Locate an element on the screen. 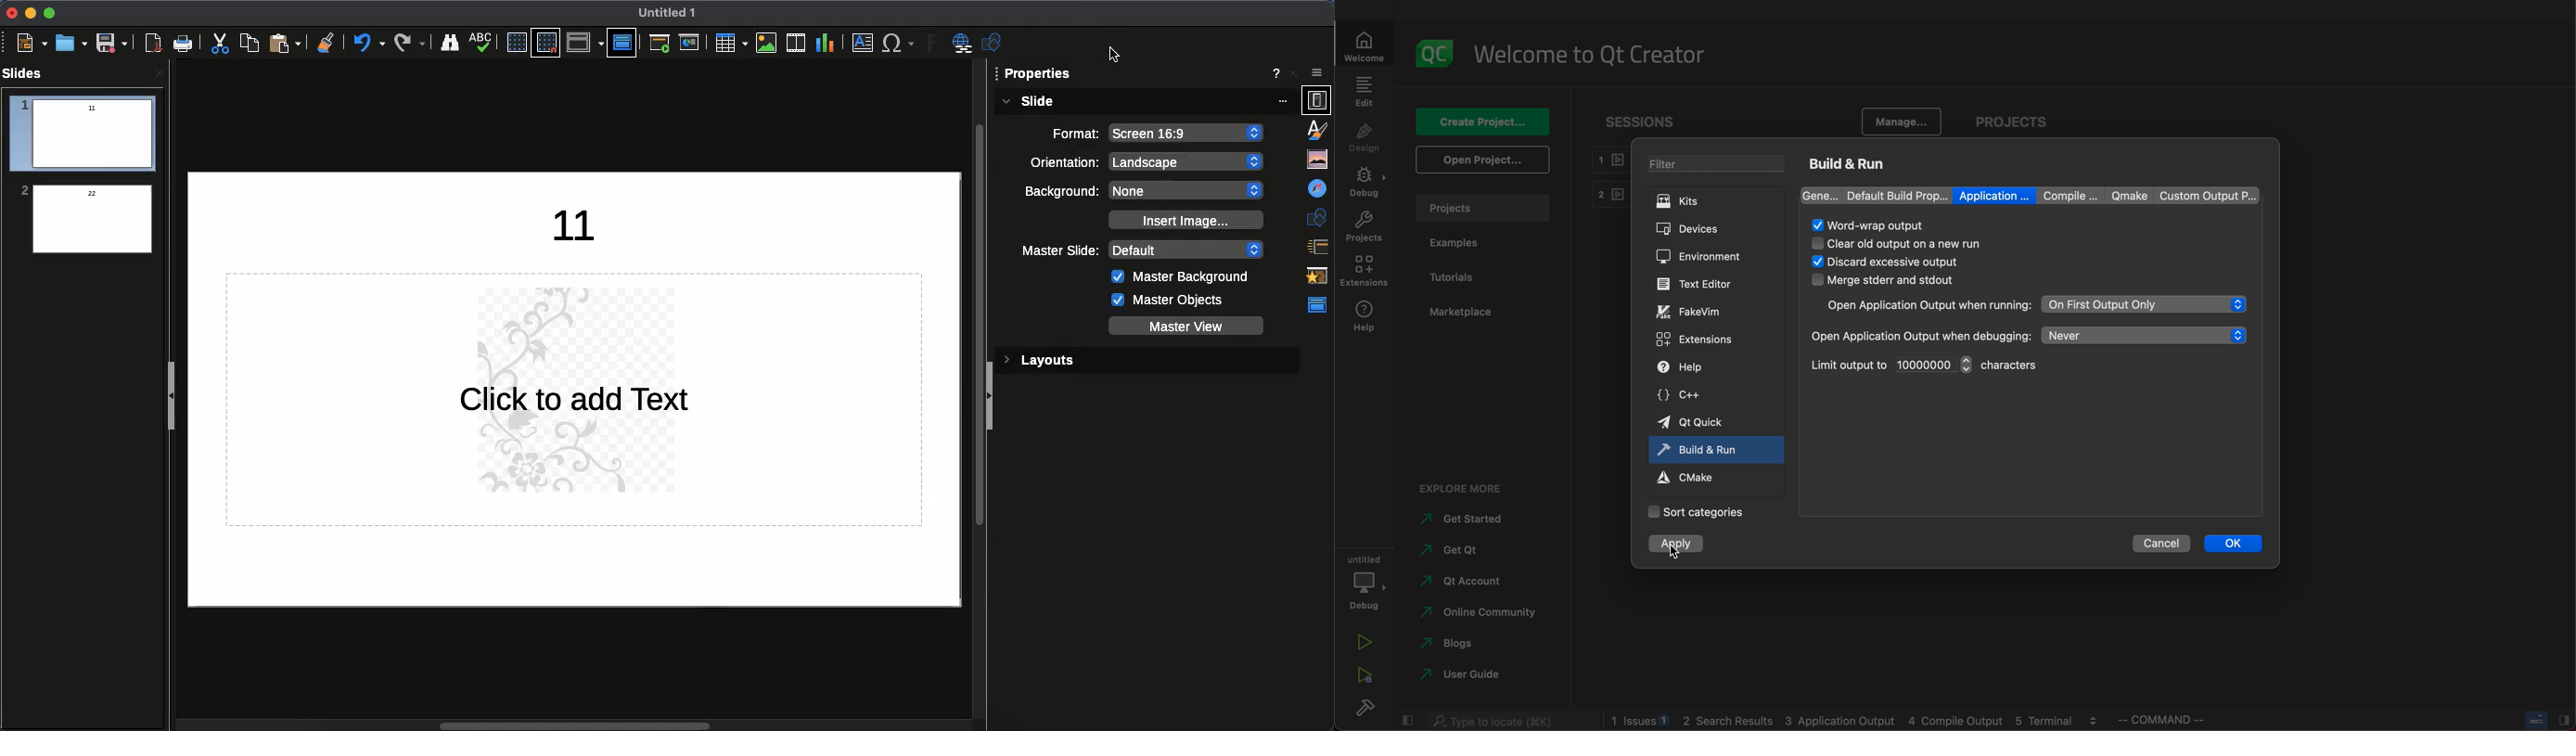 The height and width of the screenshot is (756, 2576). devices is located at coordinates (1714, 227).